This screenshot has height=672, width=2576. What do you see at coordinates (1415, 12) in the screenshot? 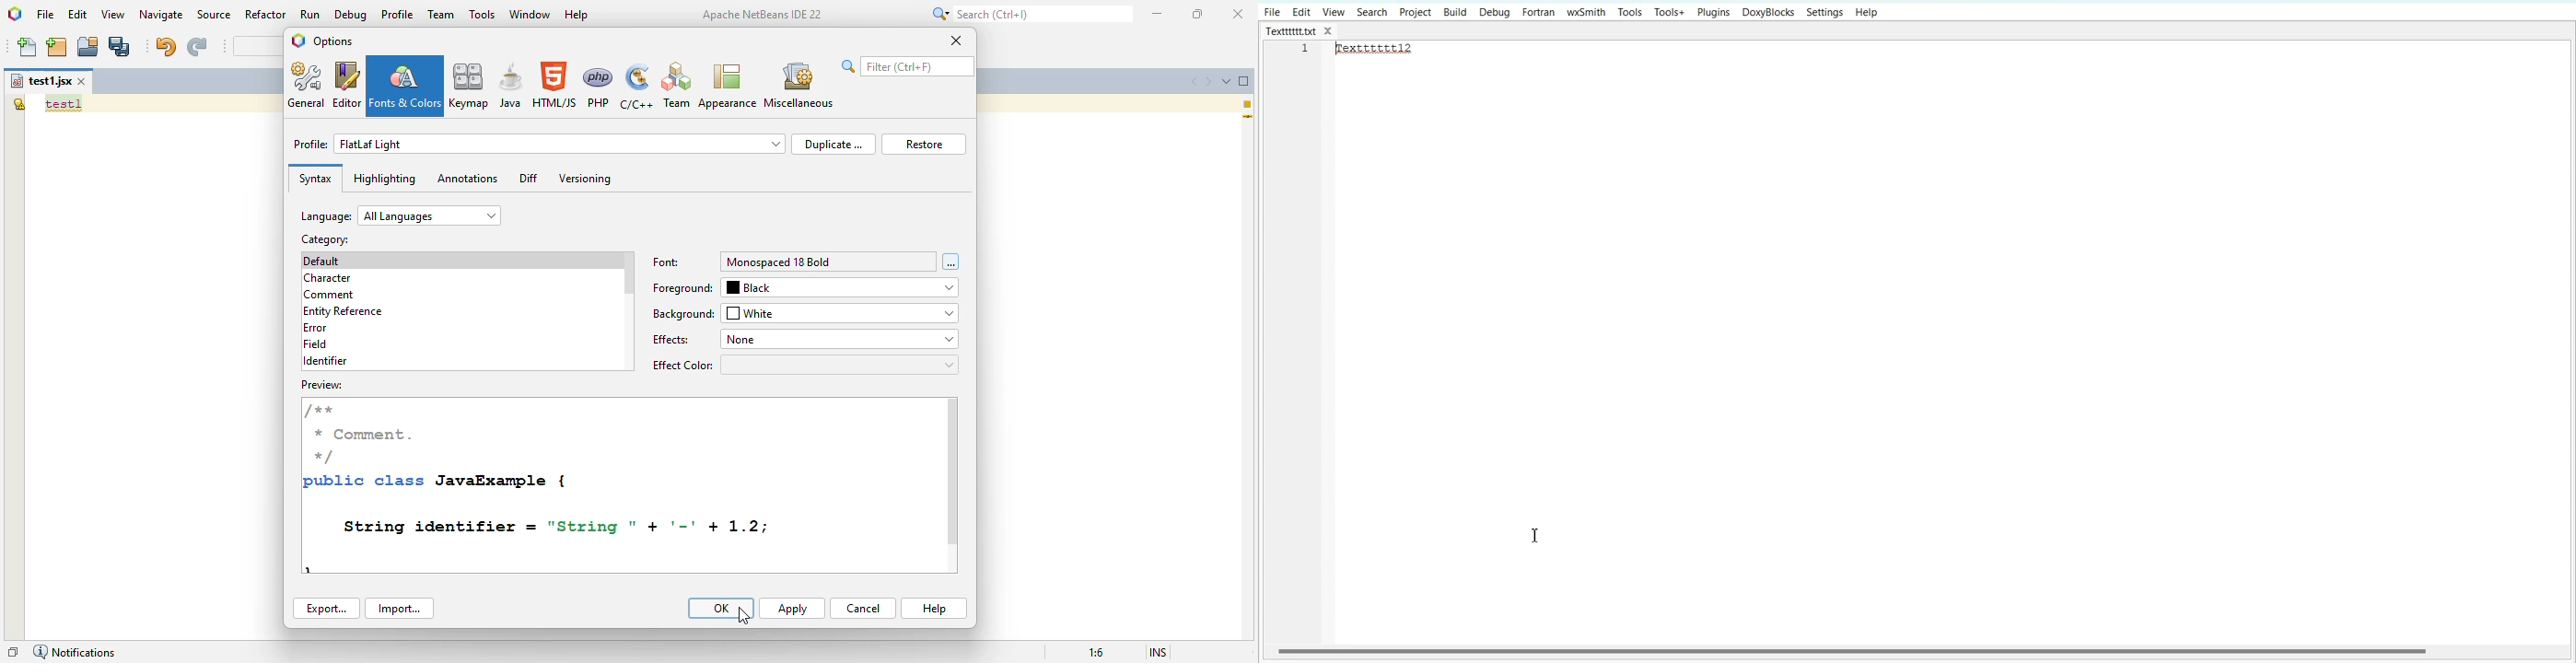
I see `Project` at bounding box center [1415, 12].